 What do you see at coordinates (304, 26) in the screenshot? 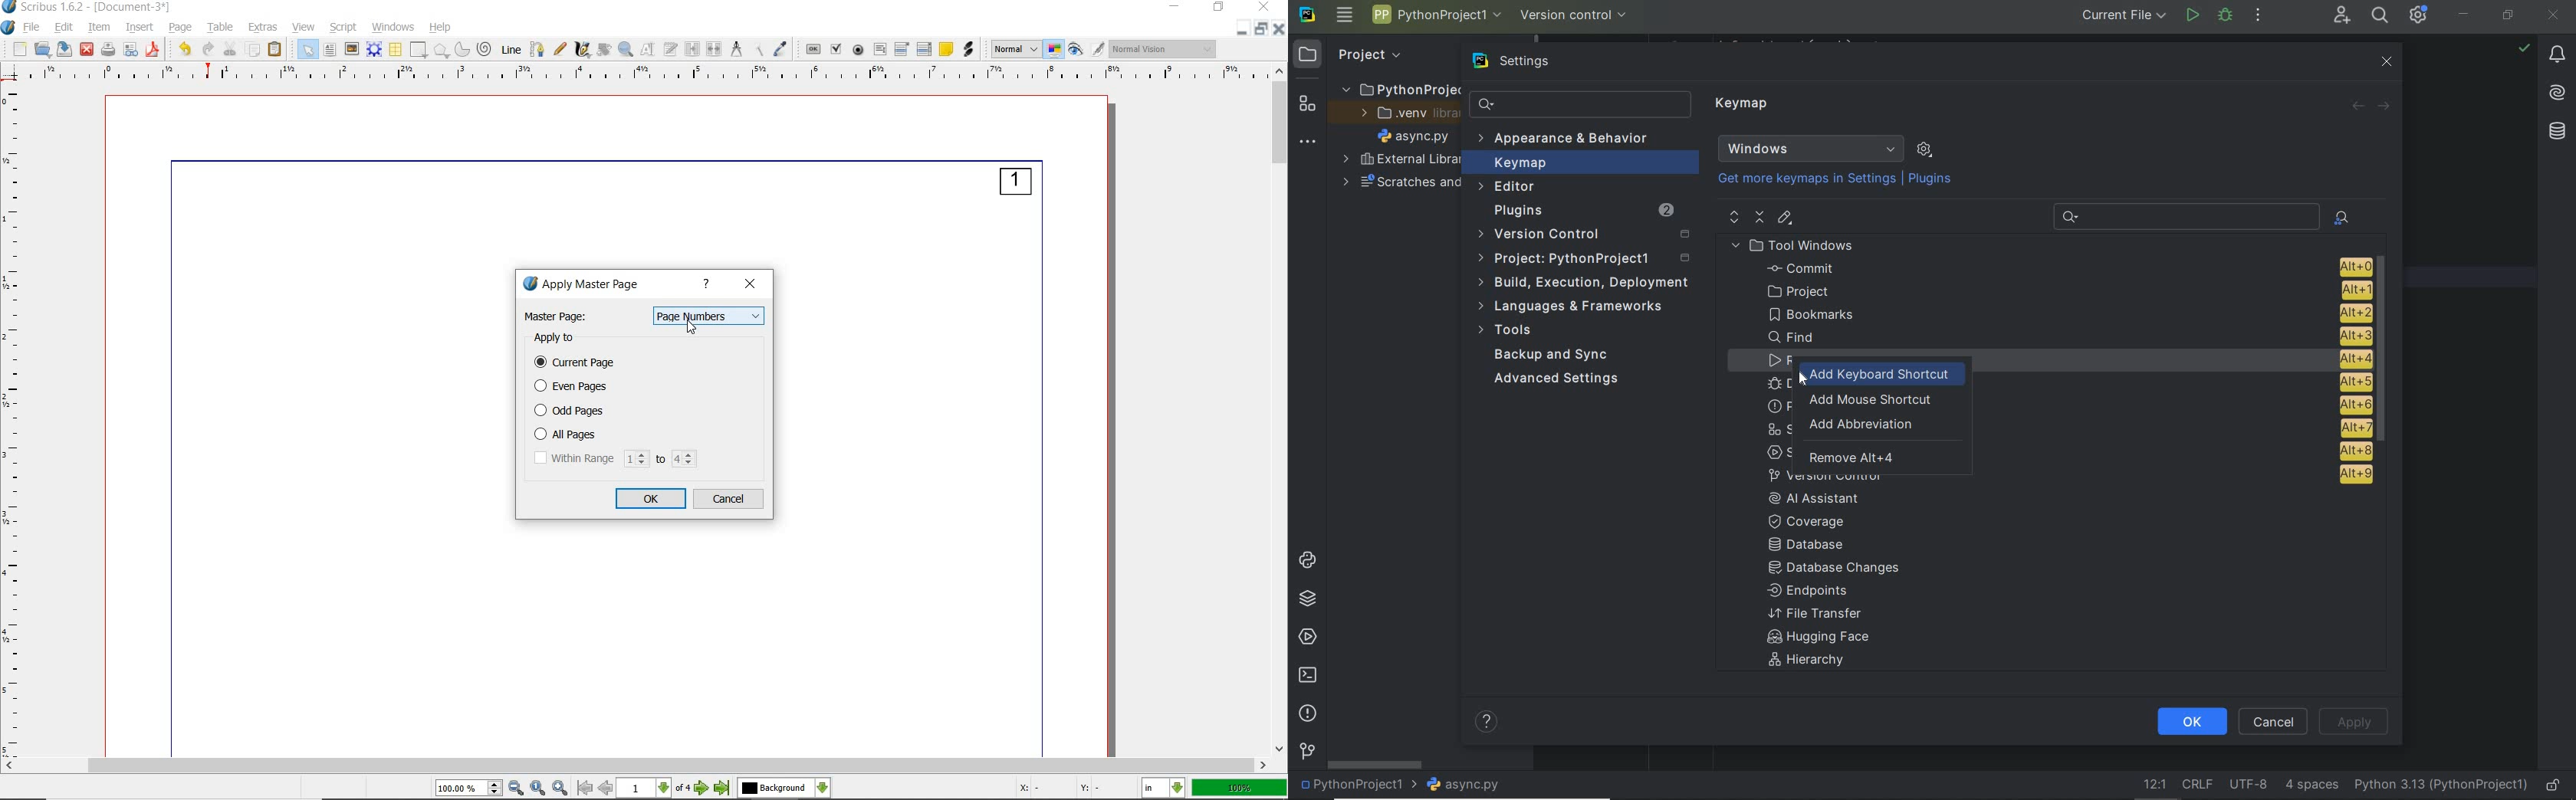
I see `view` at bounding box center [304, 26].